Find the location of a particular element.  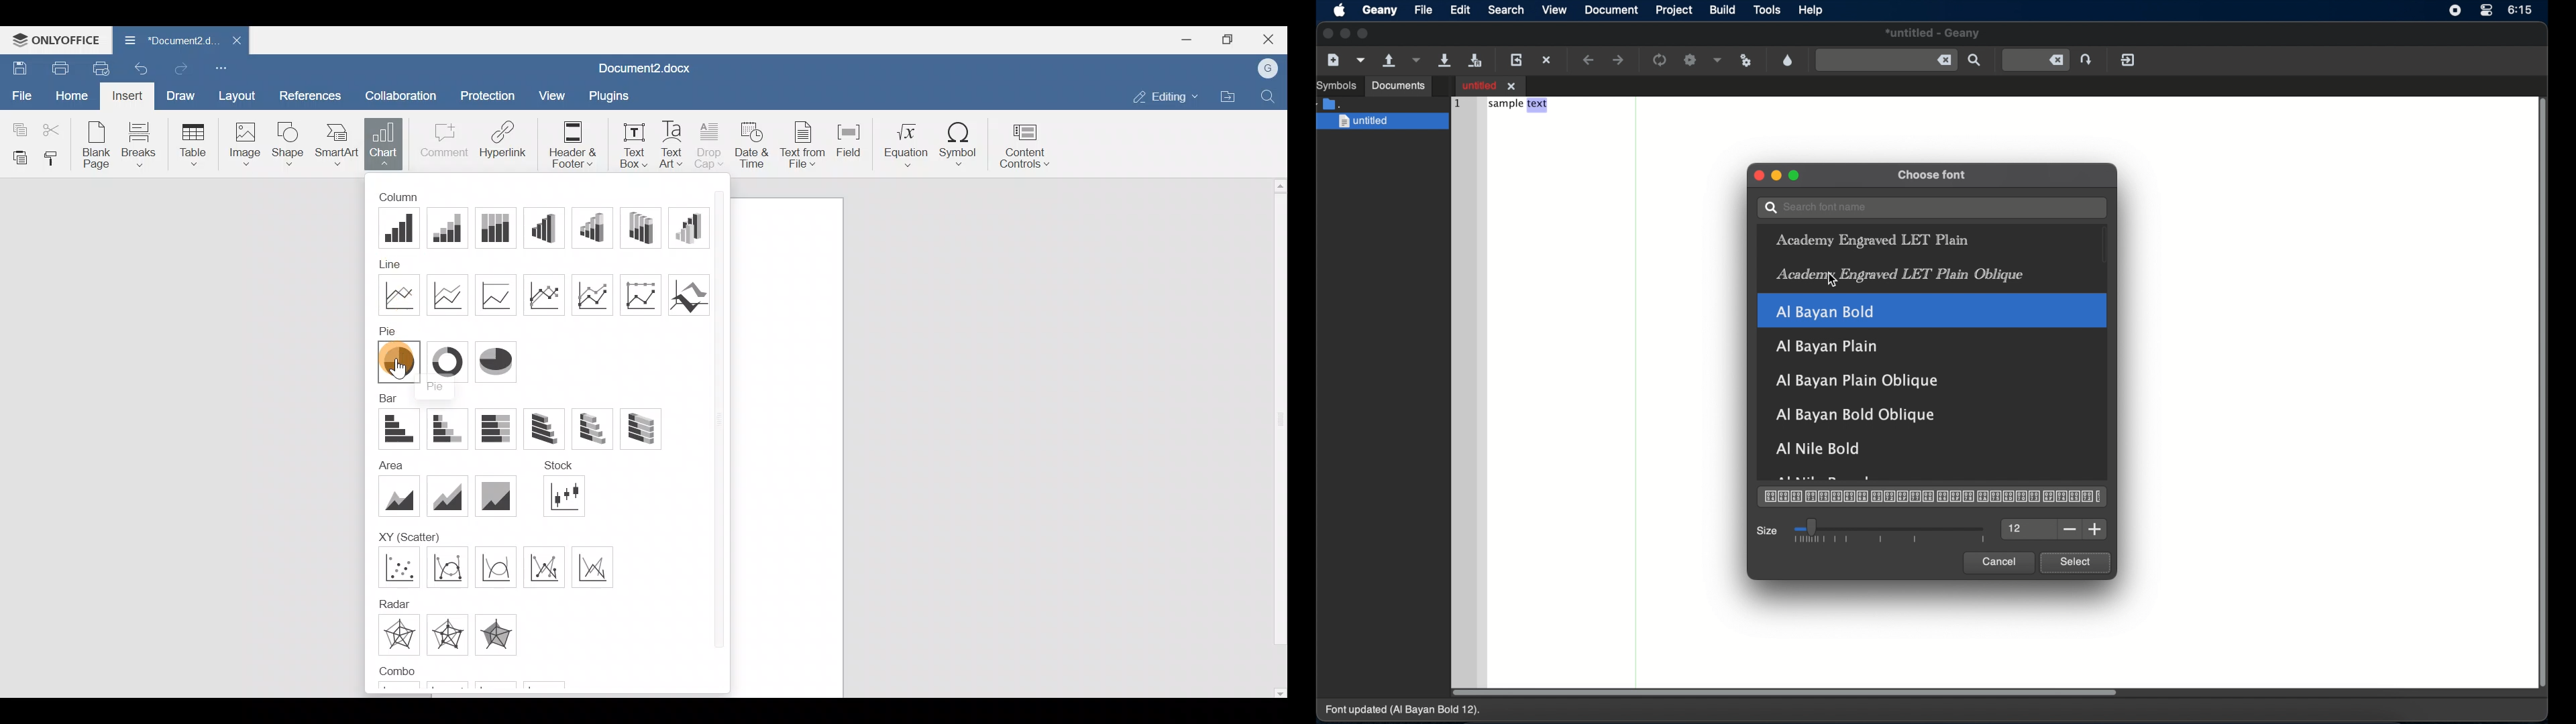

Quick print is located at coordinates (101, 69).